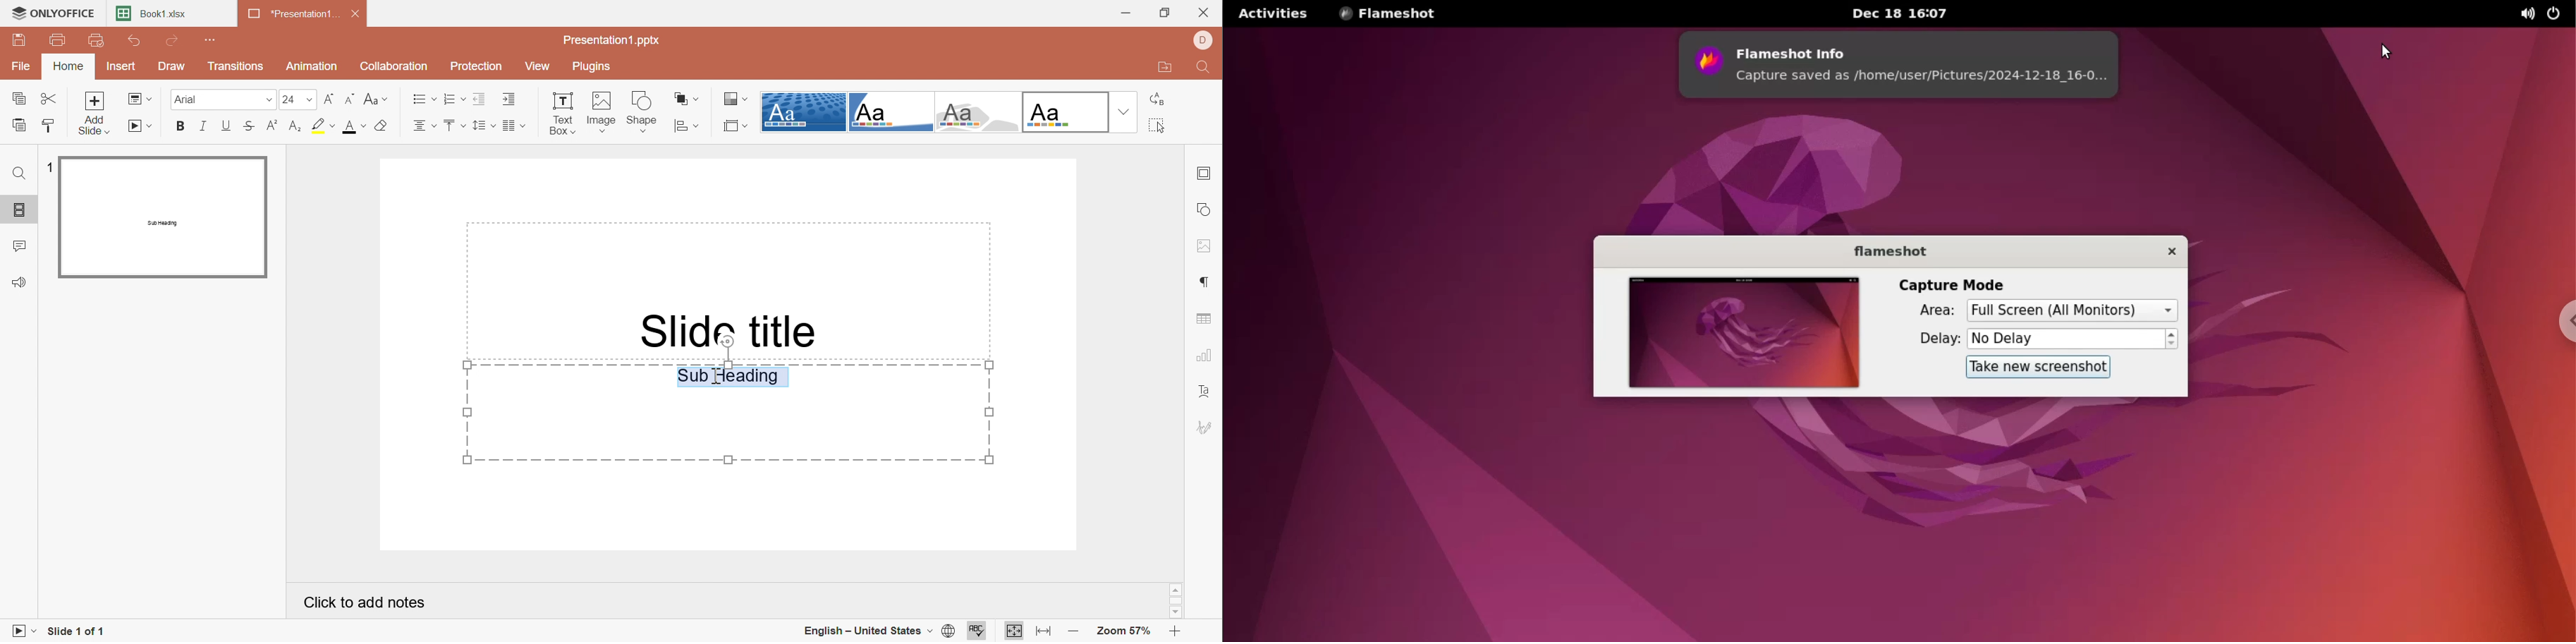 This screenshot has width=2576, height=644. Describe the element at coordinates (382, 125) in the screenshot. I see `Clear` at that location.